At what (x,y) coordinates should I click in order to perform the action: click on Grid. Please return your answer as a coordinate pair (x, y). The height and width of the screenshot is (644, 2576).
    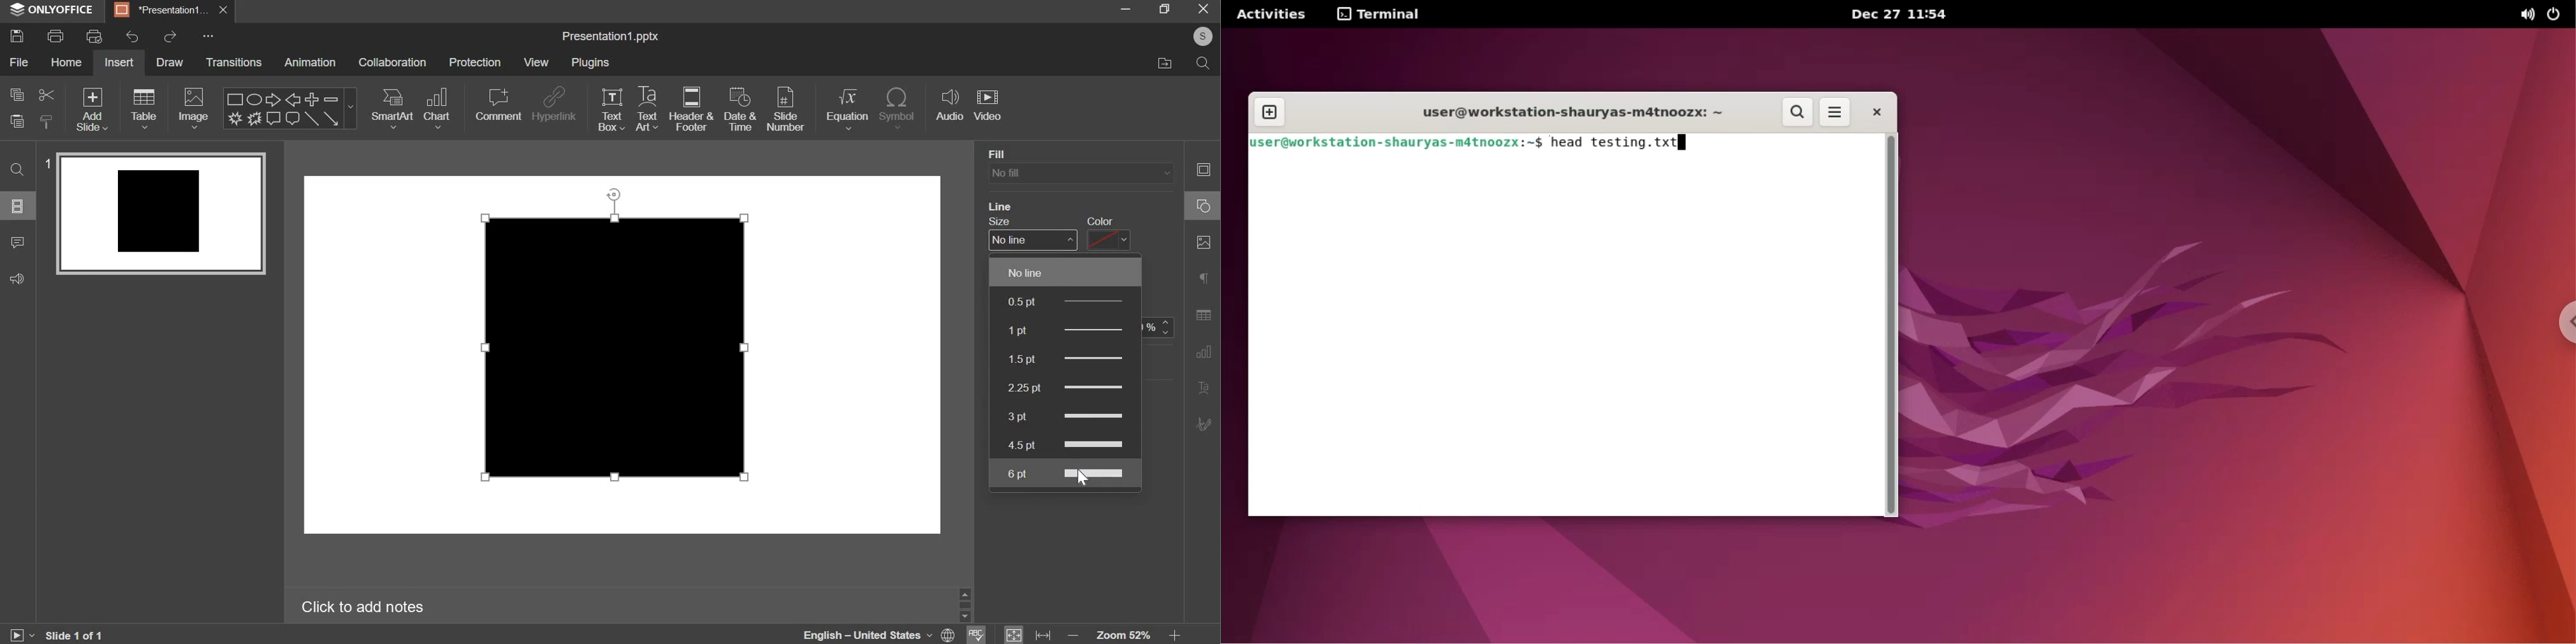
    Looking at the image, I should click on (1204, 316).